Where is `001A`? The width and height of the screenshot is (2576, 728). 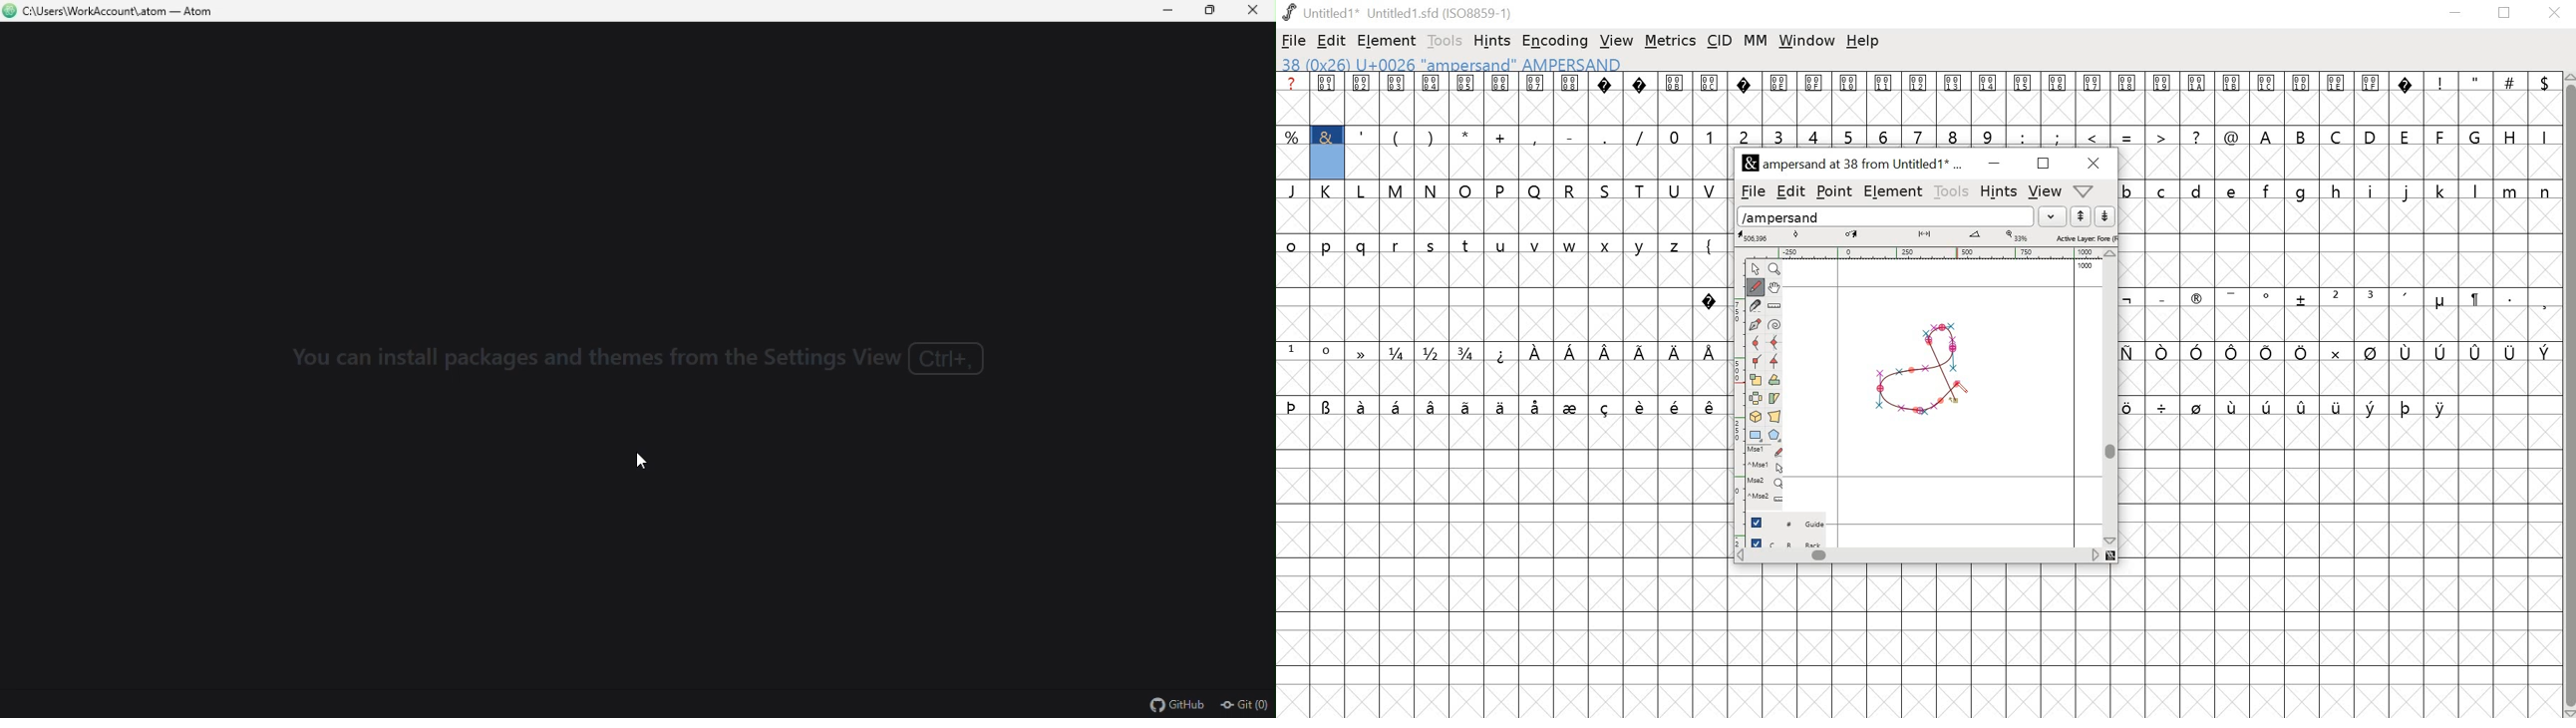 001A is located at coordinates (2197, 100).